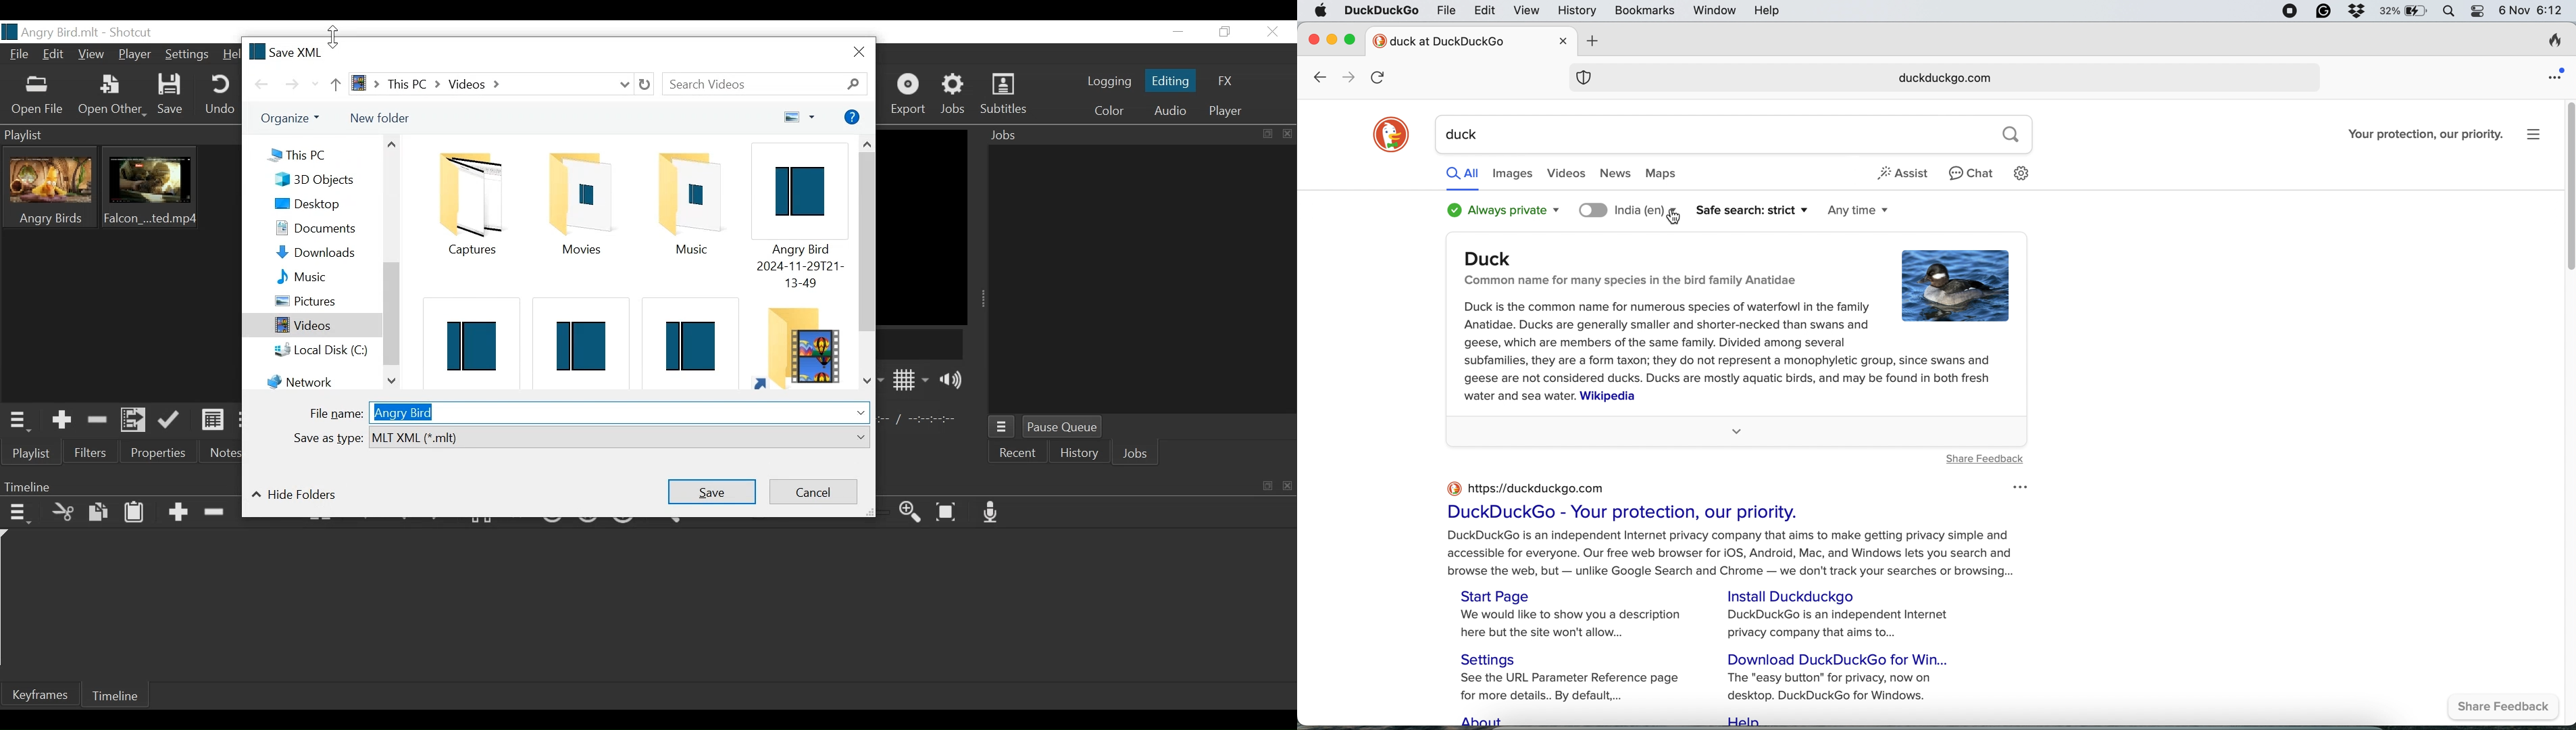 The width and height of the screenshot is (2576, 756). I want to click on Settings, so click(1495, 658).